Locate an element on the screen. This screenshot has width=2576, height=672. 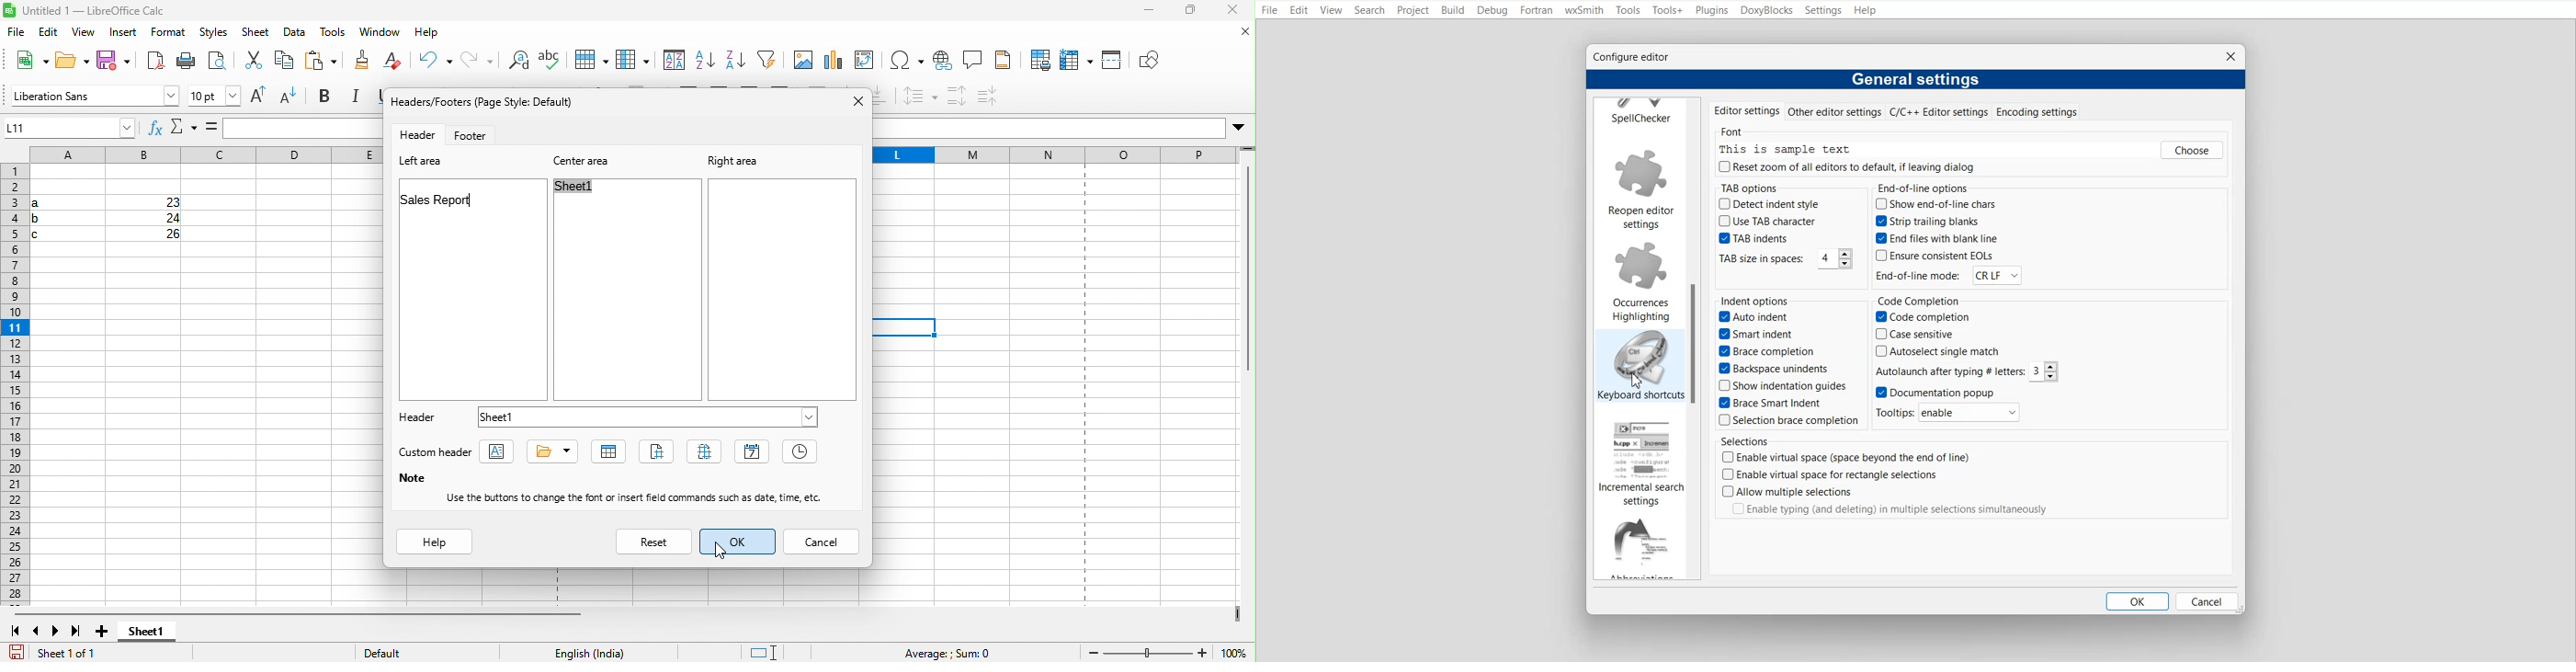
Backspace unindents is located at coordinates (1777, 370).